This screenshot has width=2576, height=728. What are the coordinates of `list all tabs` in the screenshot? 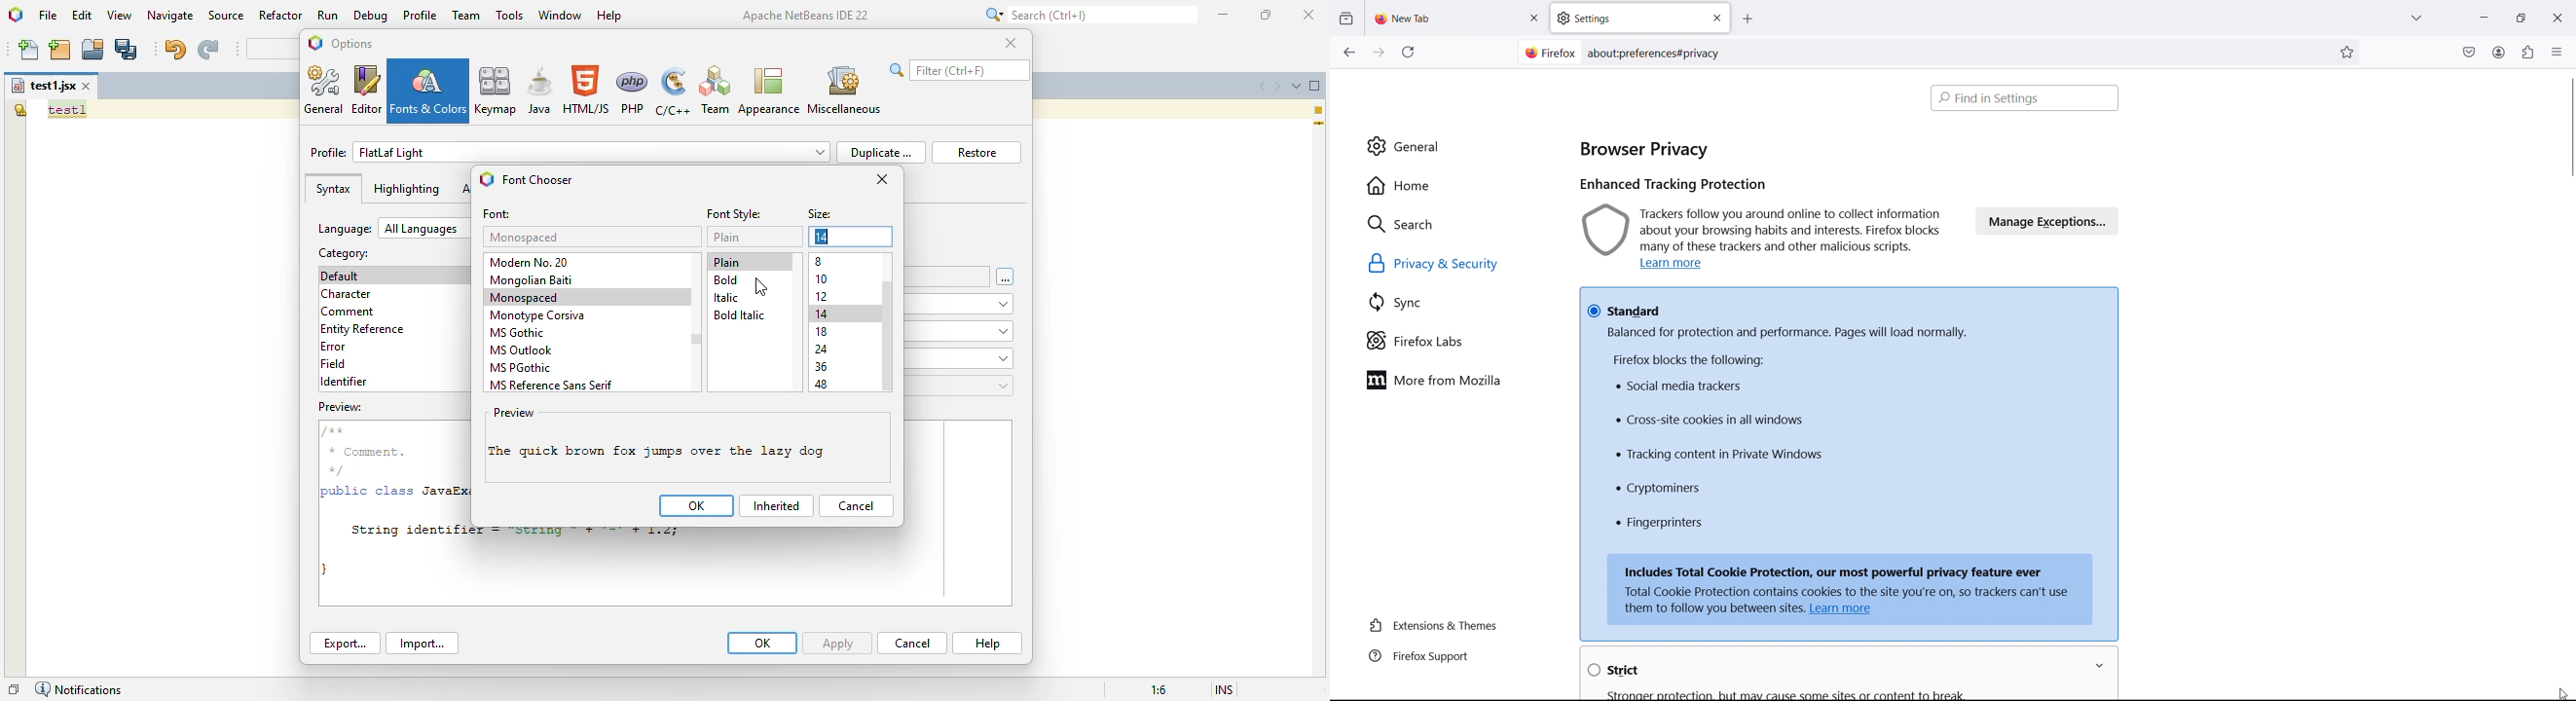 It's located at (2416, 16).